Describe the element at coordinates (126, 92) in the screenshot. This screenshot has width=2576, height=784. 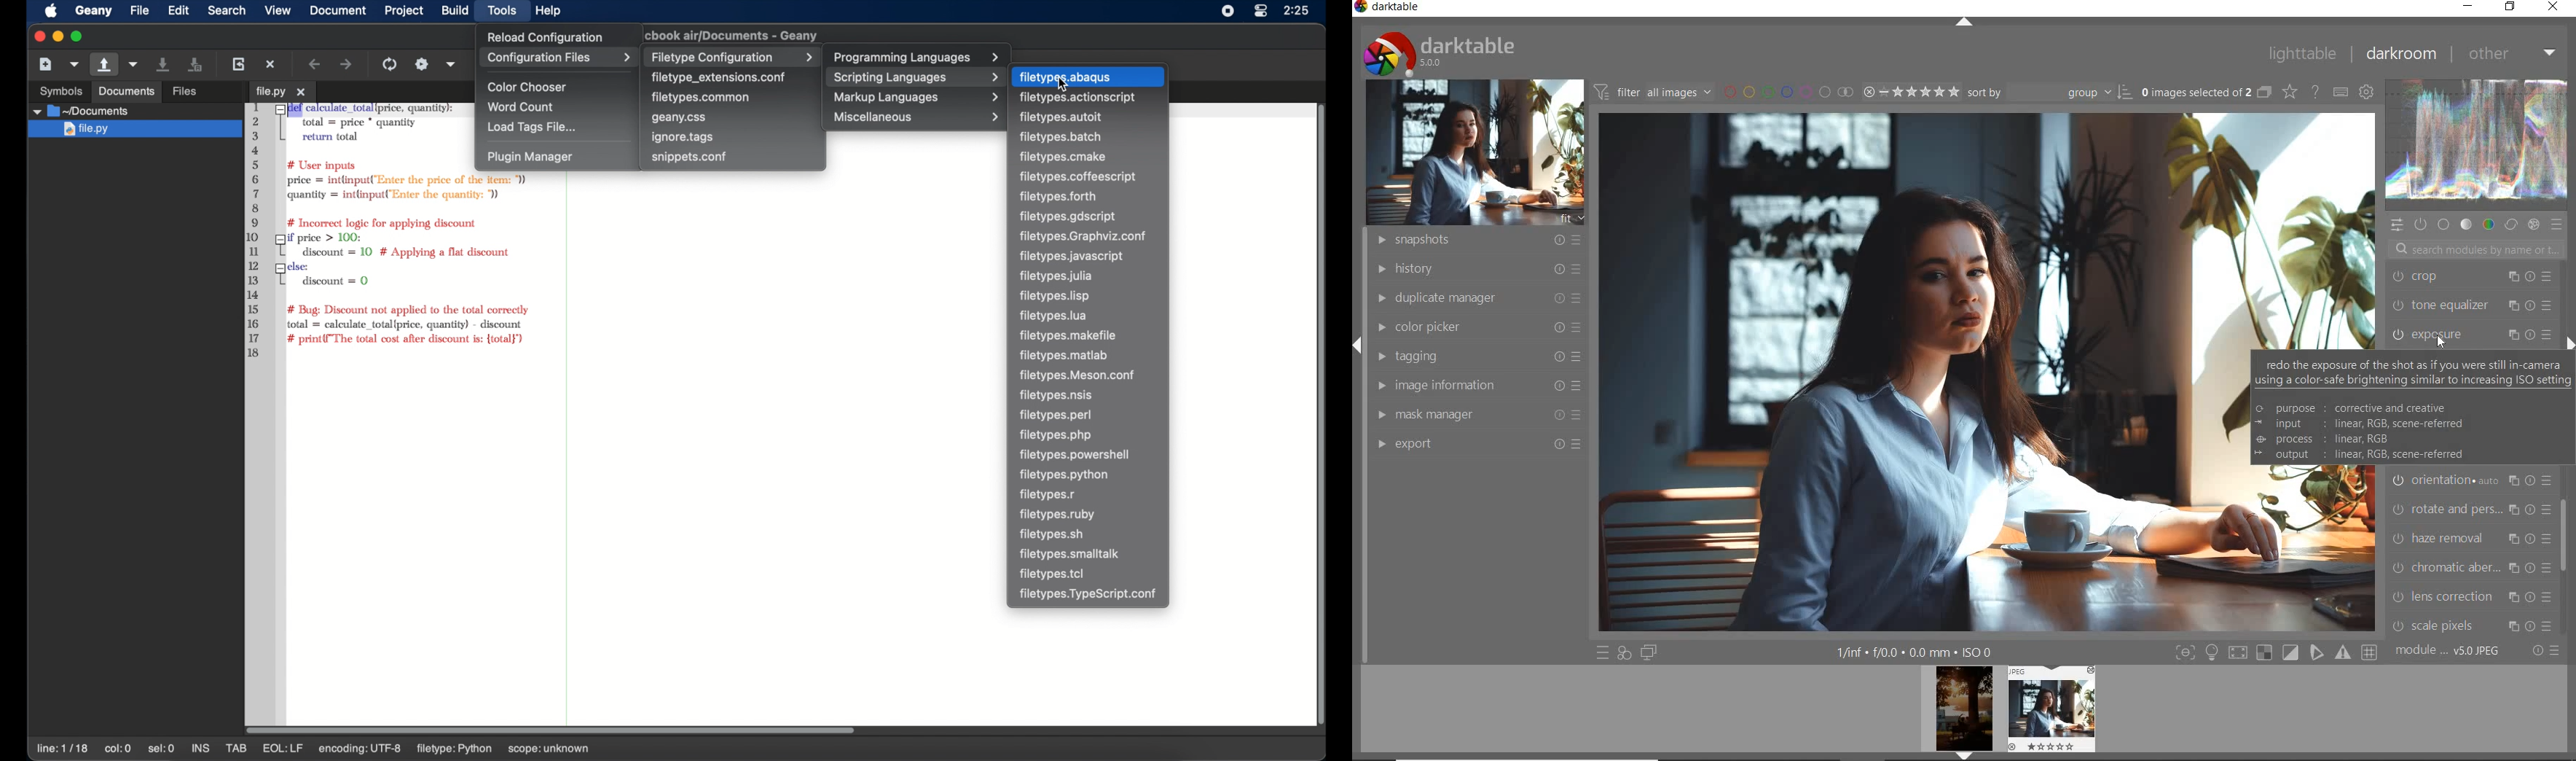
I see `` at that location.